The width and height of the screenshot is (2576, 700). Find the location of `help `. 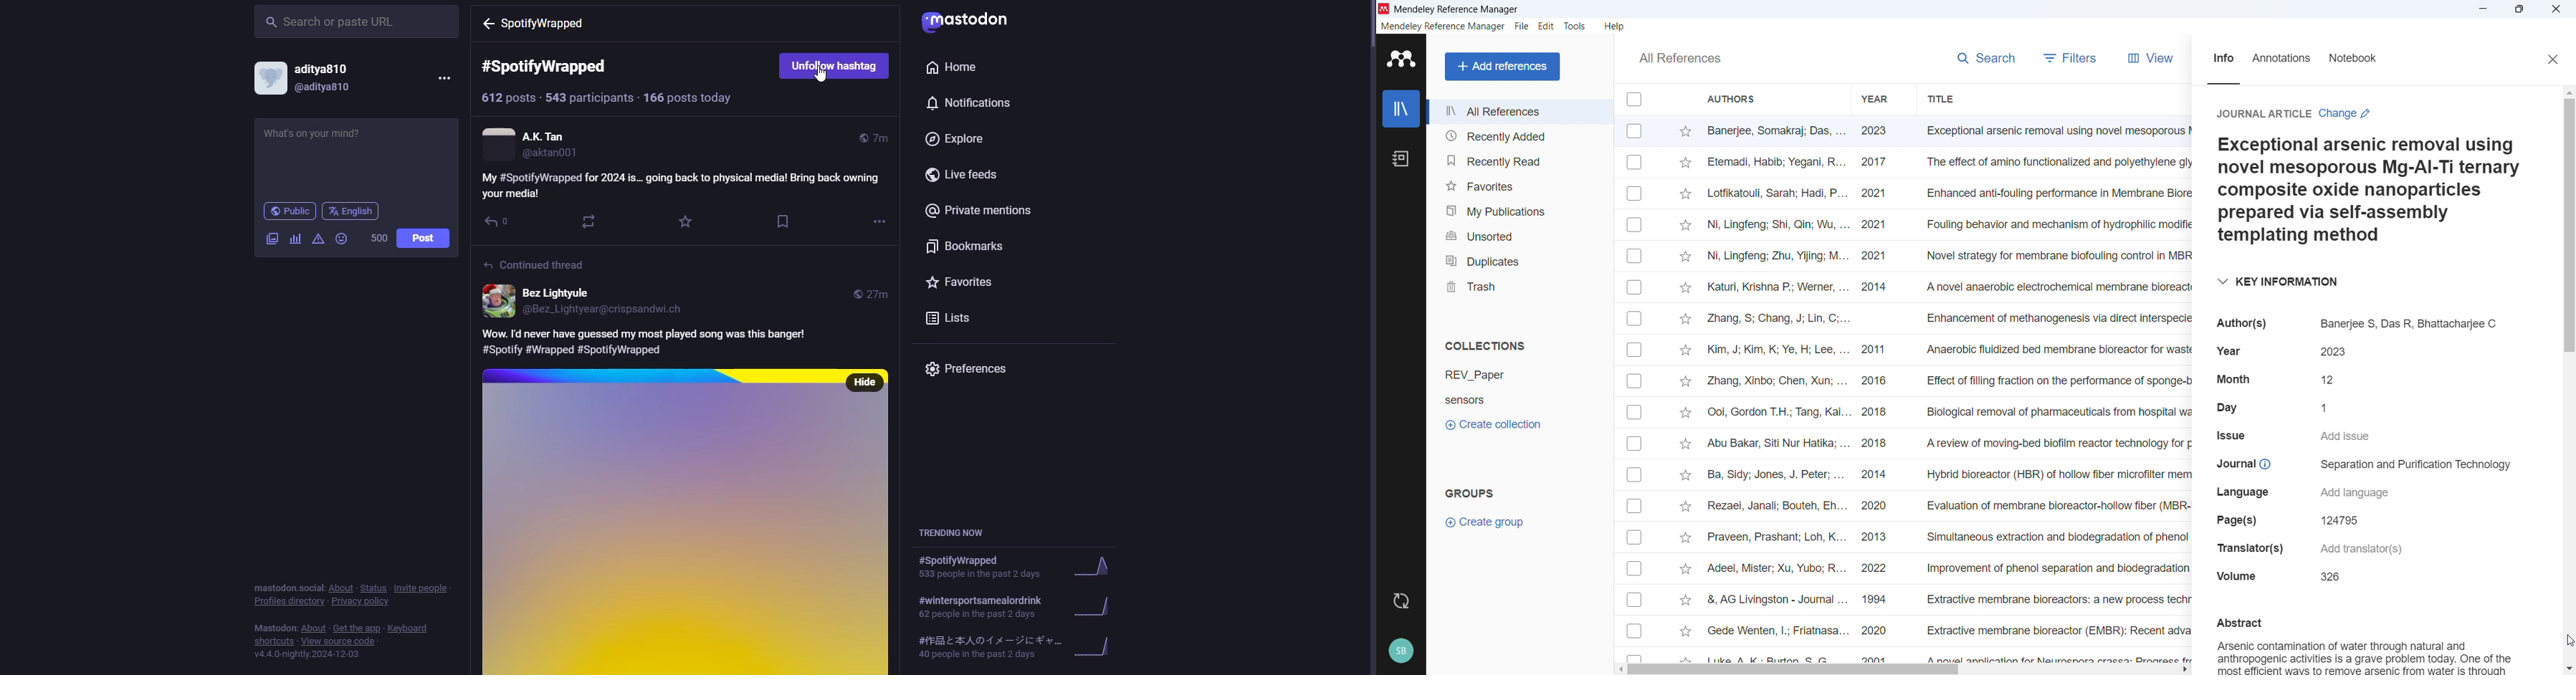

help  is located at coordinates (1616, 26).